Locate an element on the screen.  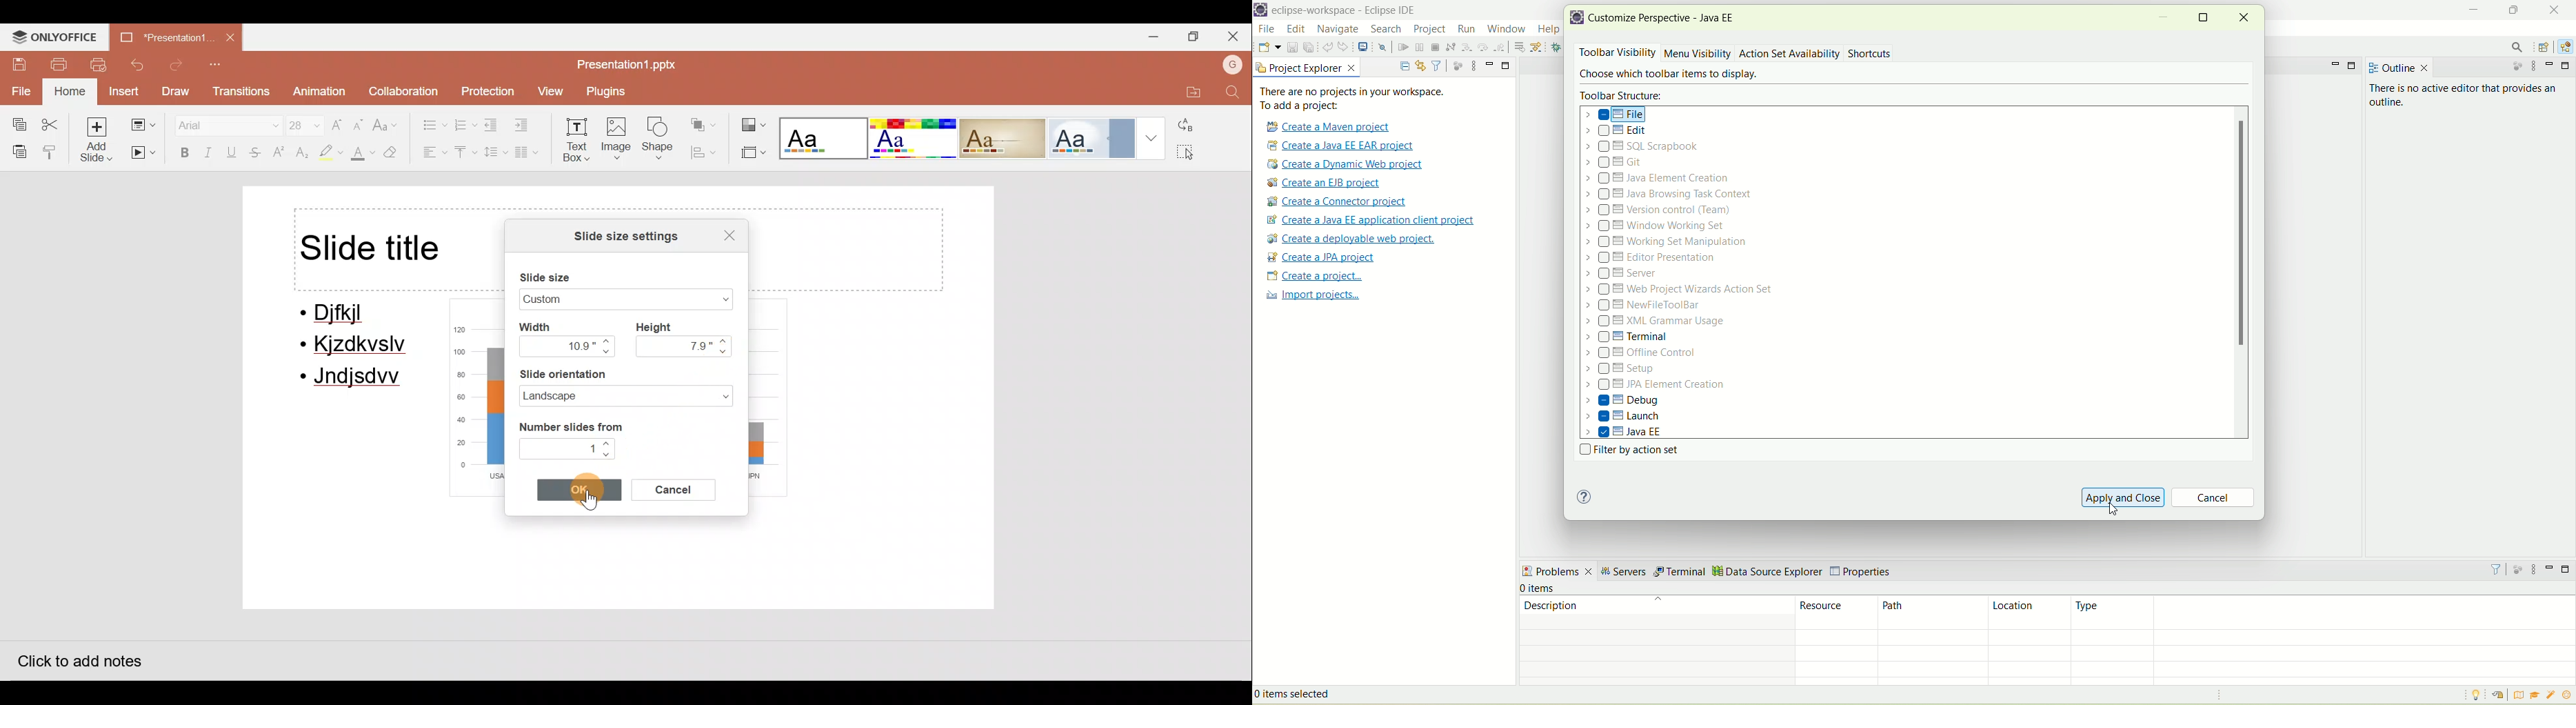
filter by action set is located at coordinates (1626, 451).